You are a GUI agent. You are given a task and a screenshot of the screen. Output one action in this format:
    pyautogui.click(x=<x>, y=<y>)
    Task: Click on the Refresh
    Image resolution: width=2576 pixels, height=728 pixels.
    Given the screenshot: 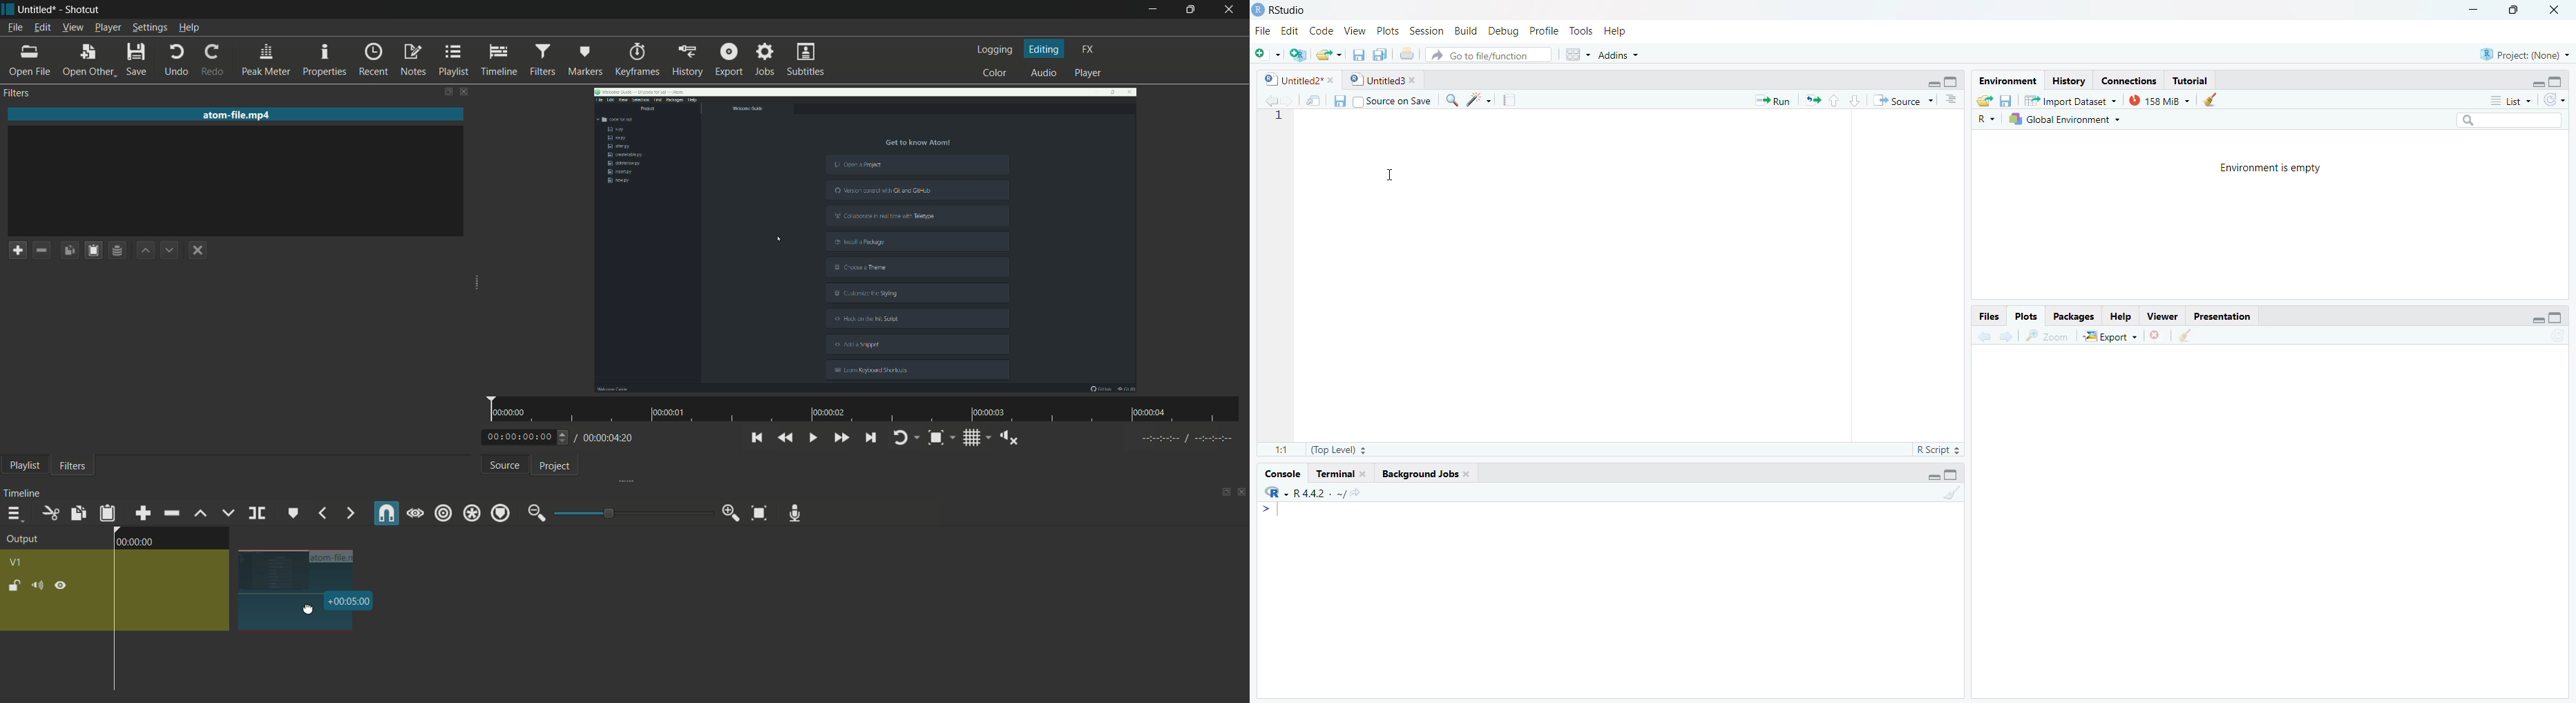 What is the action you would take?
    pyautogui.click(x=2558, y=99)
    